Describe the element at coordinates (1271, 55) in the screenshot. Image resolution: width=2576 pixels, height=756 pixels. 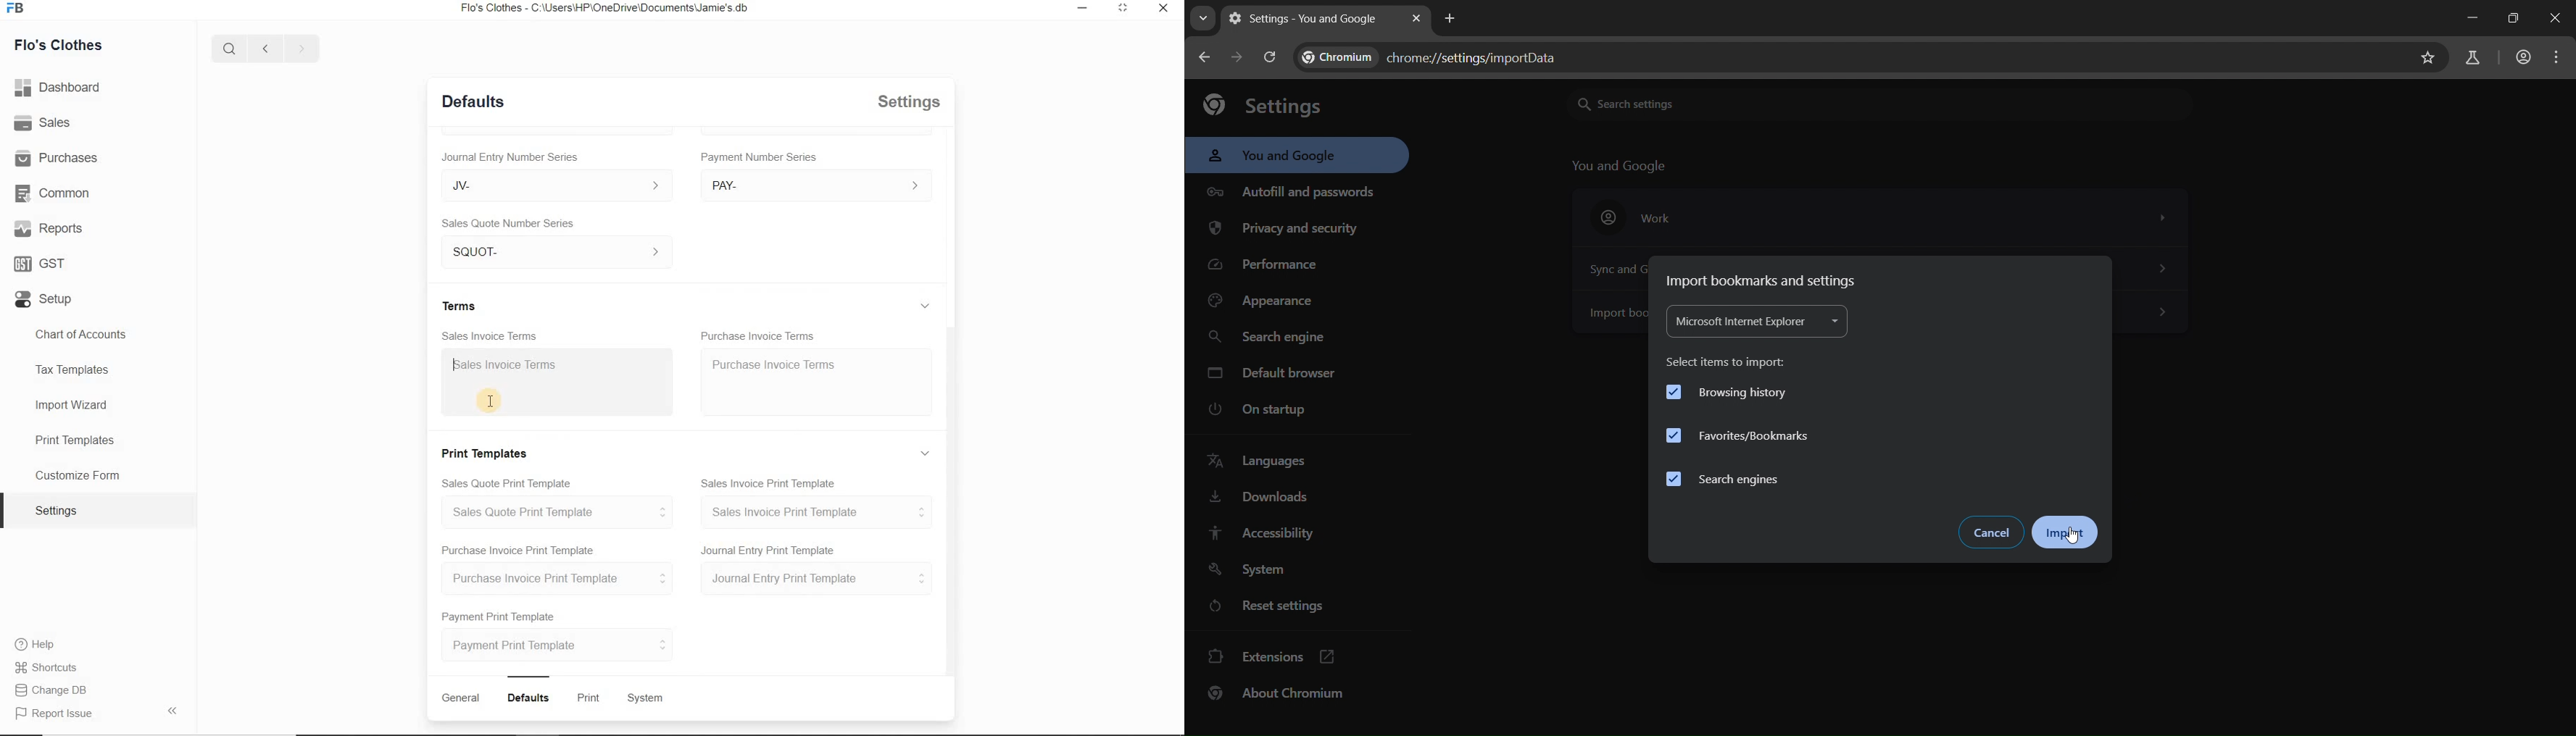
I see `reload page` at that location.